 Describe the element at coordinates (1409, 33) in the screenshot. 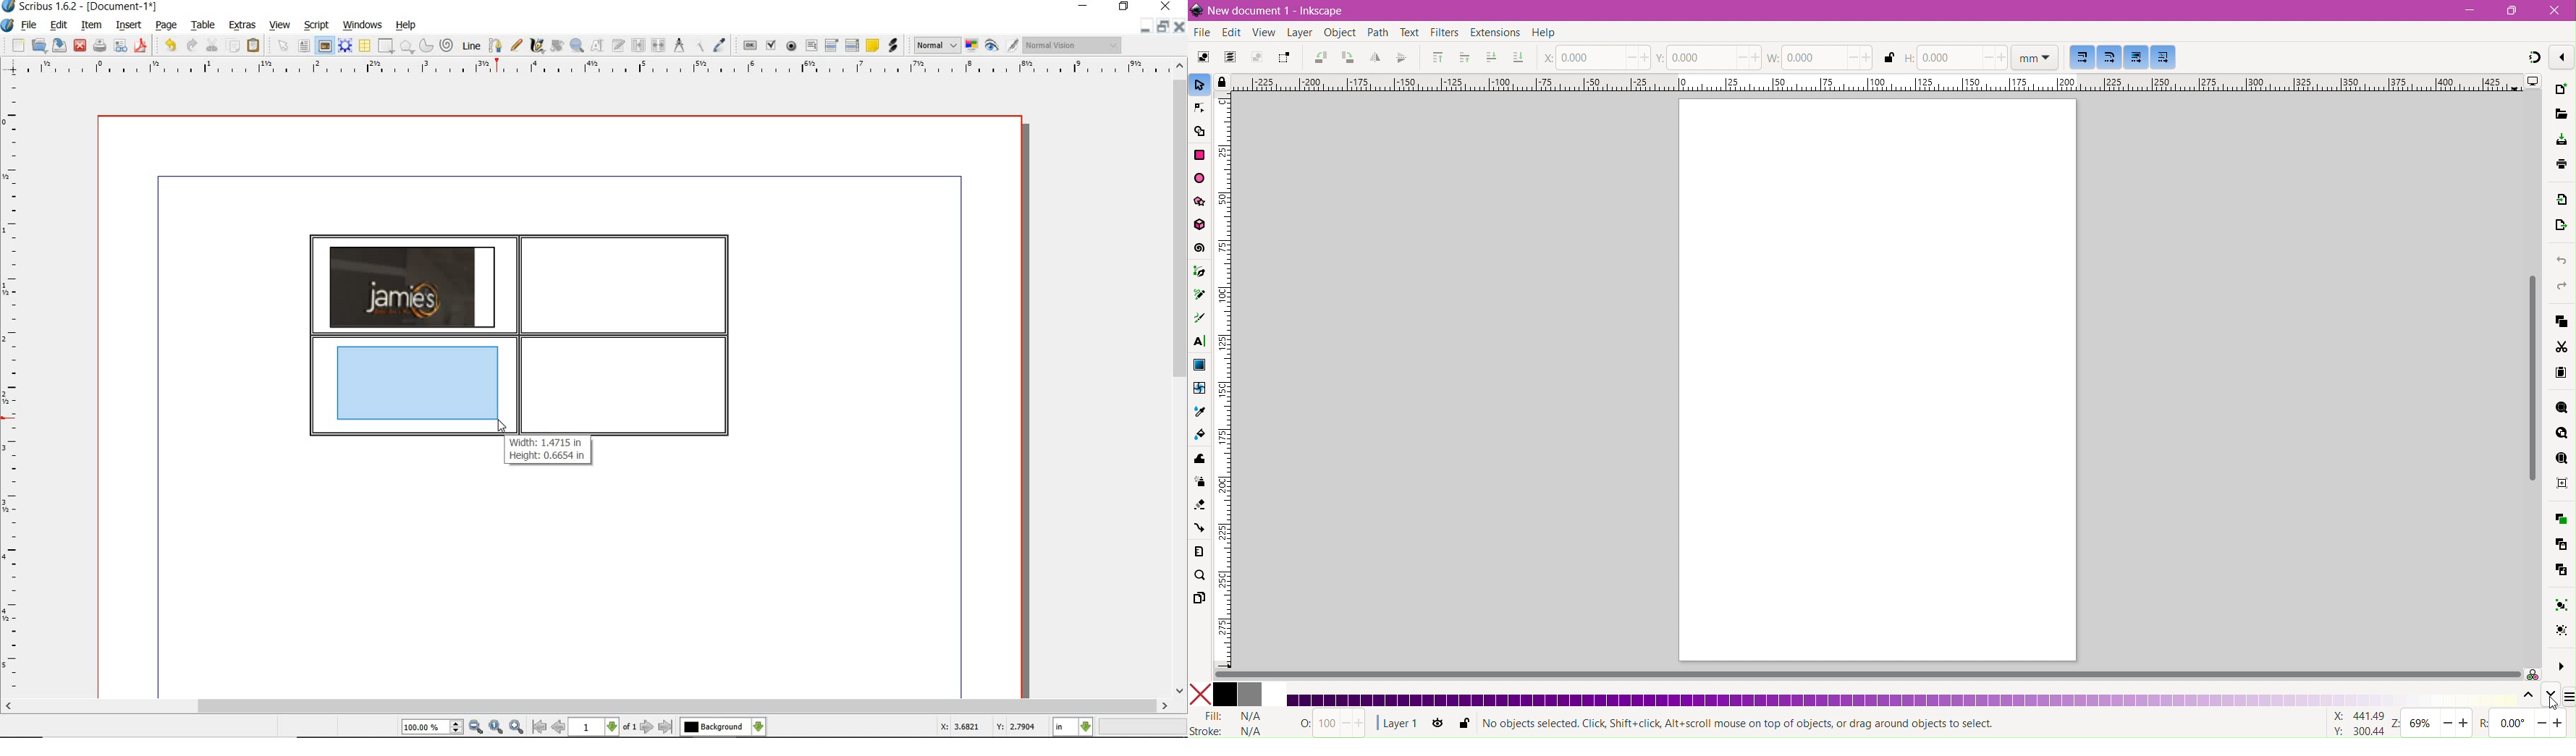

I see `Text` at that location.